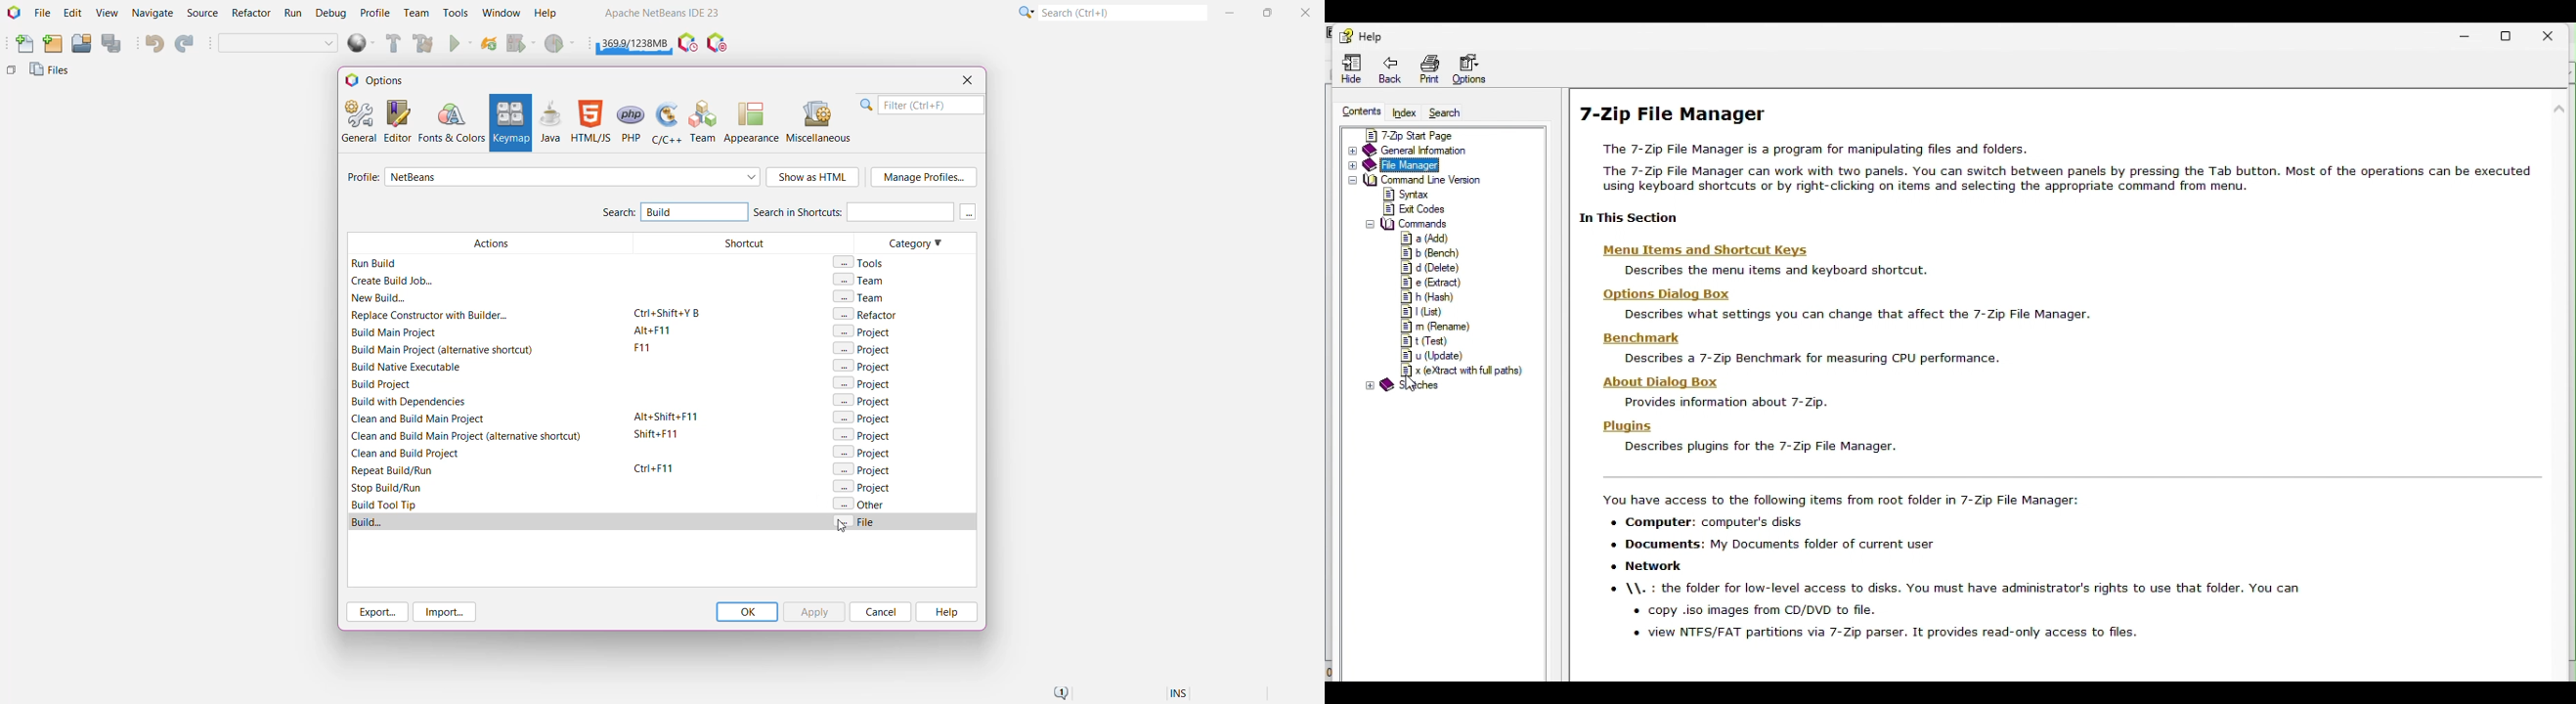  I want to click on b (Bench), so click(1432, 253).